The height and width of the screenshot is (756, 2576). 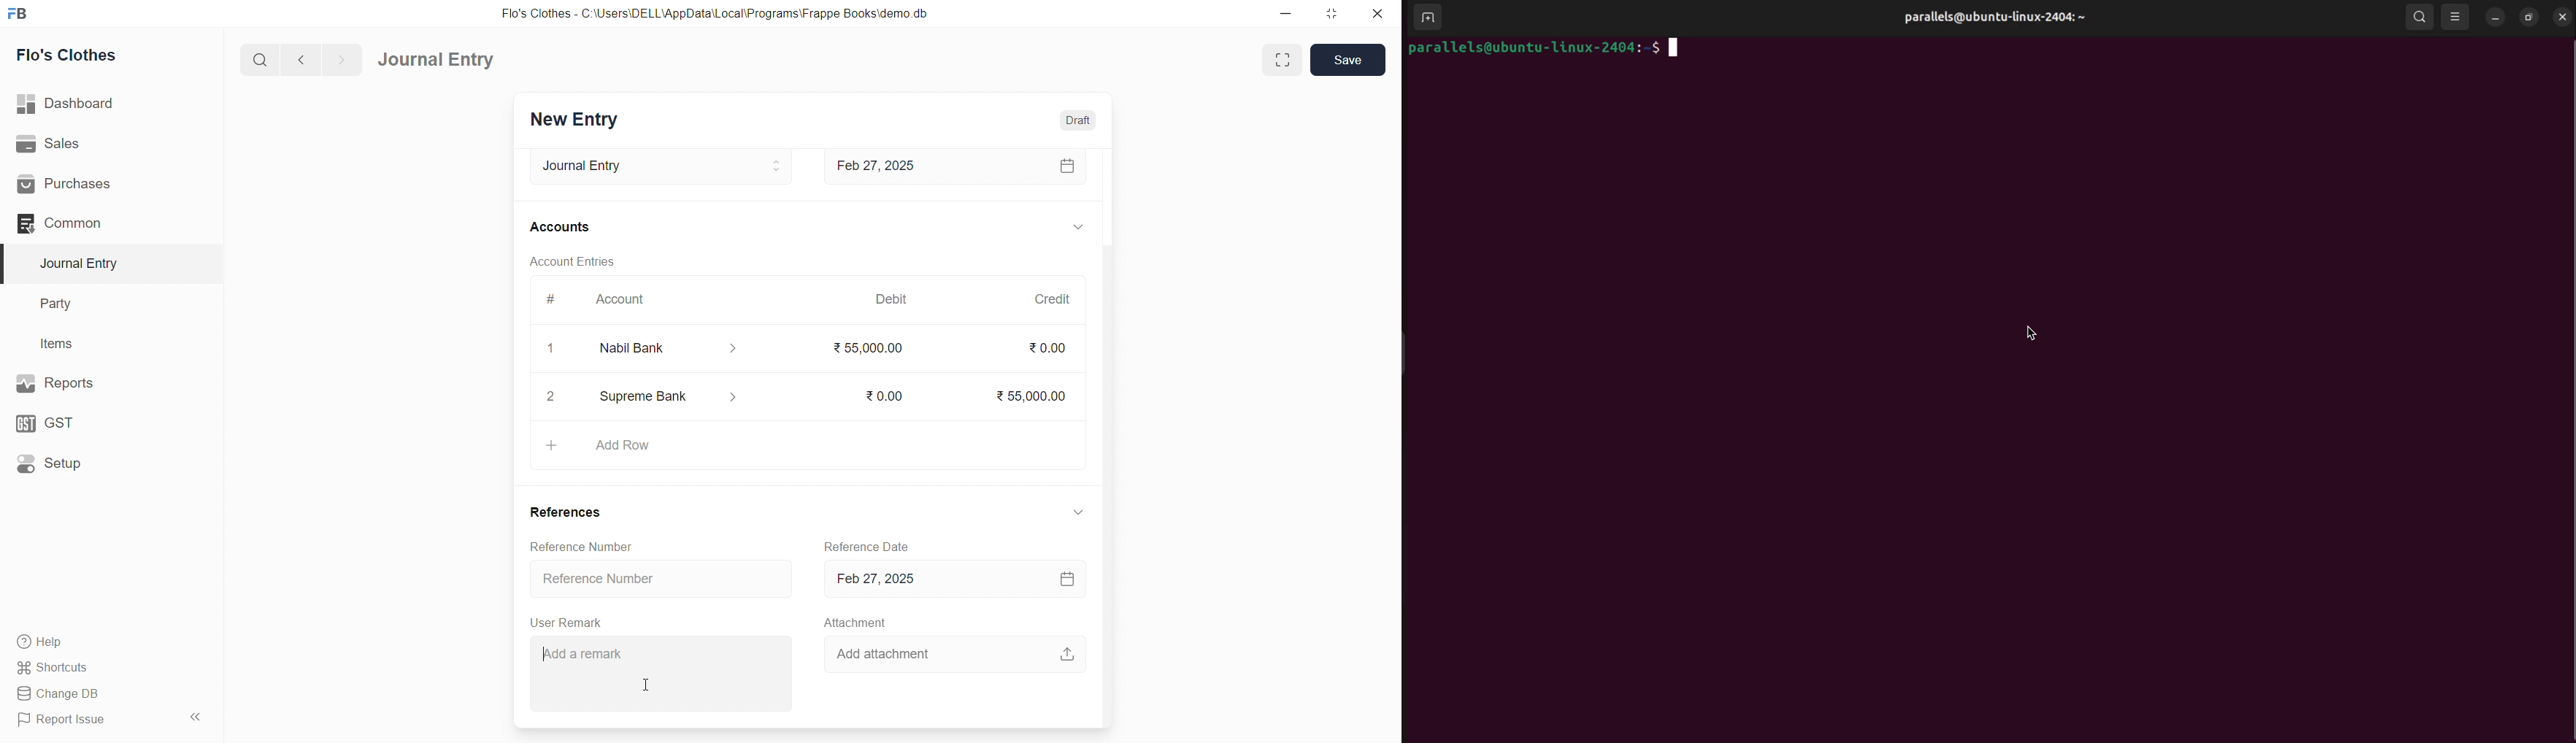 I want to click on References, so click(x=566, y=514).